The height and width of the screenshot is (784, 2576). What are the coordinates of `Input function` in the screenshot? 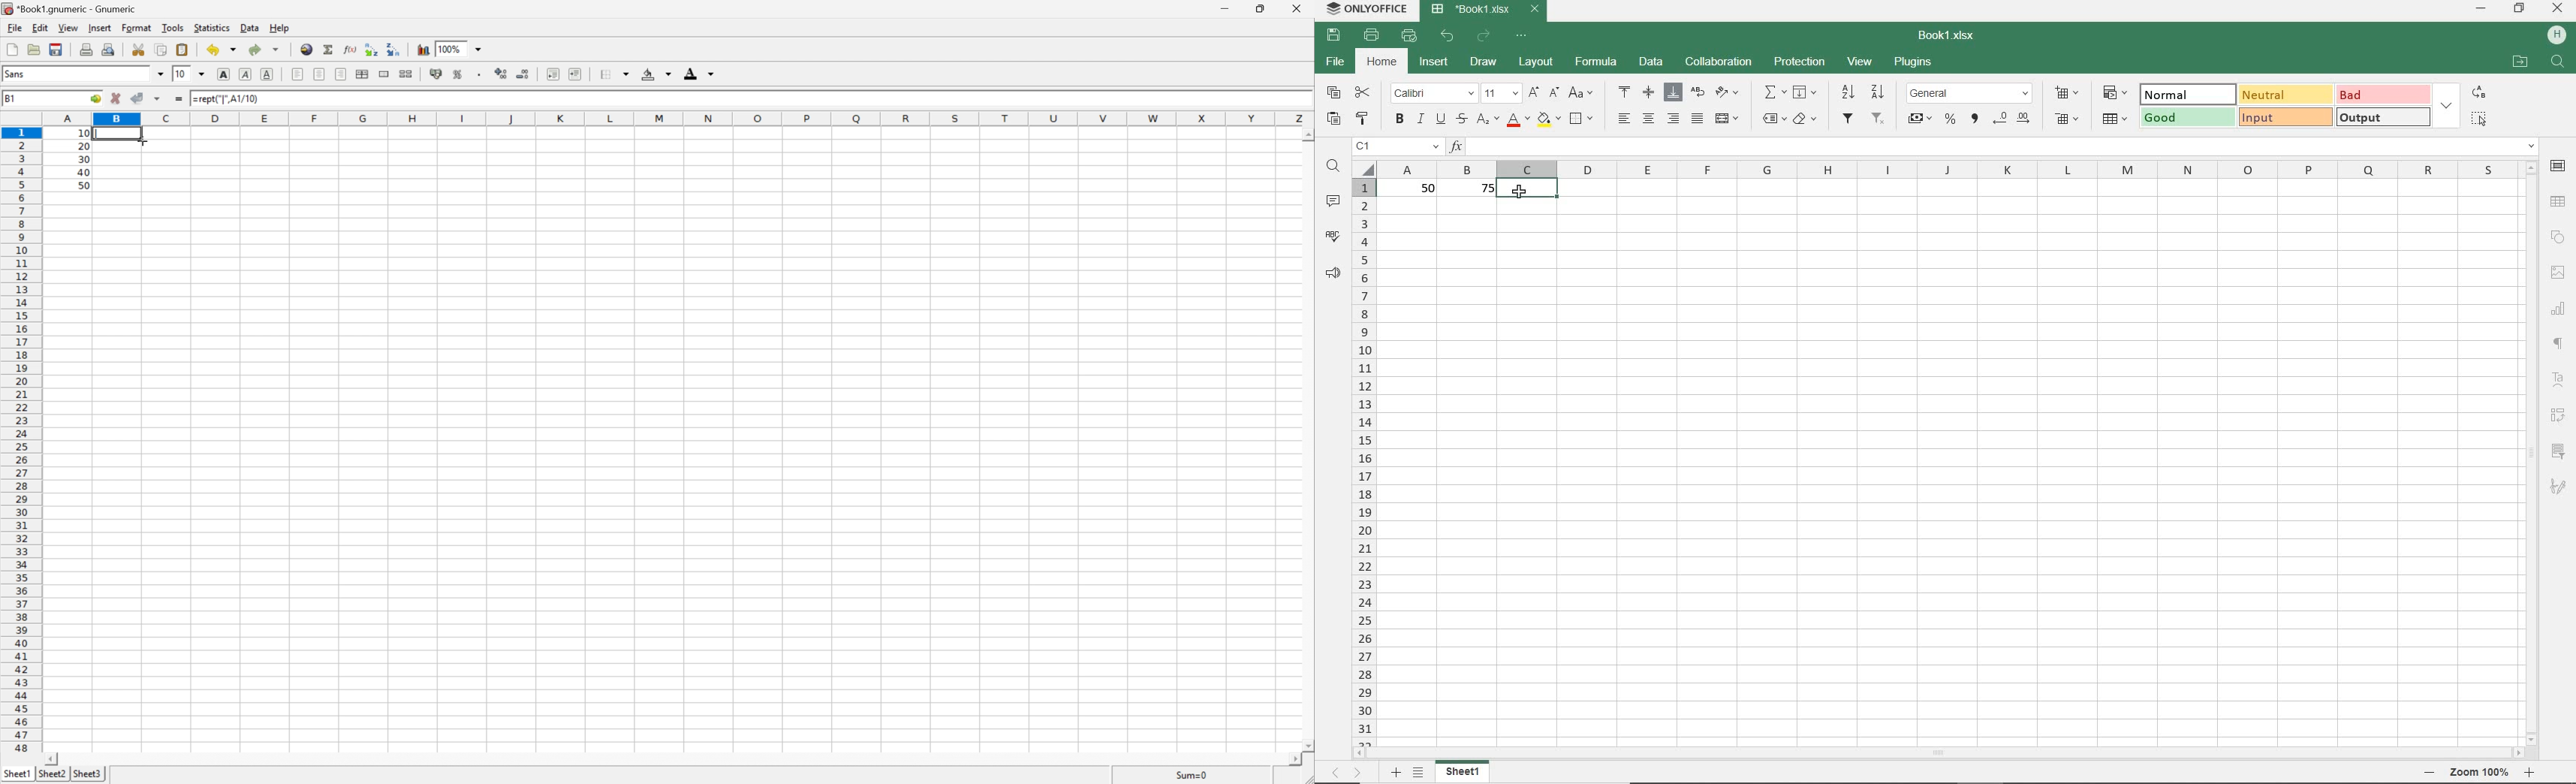 It's located at (1993, 146).